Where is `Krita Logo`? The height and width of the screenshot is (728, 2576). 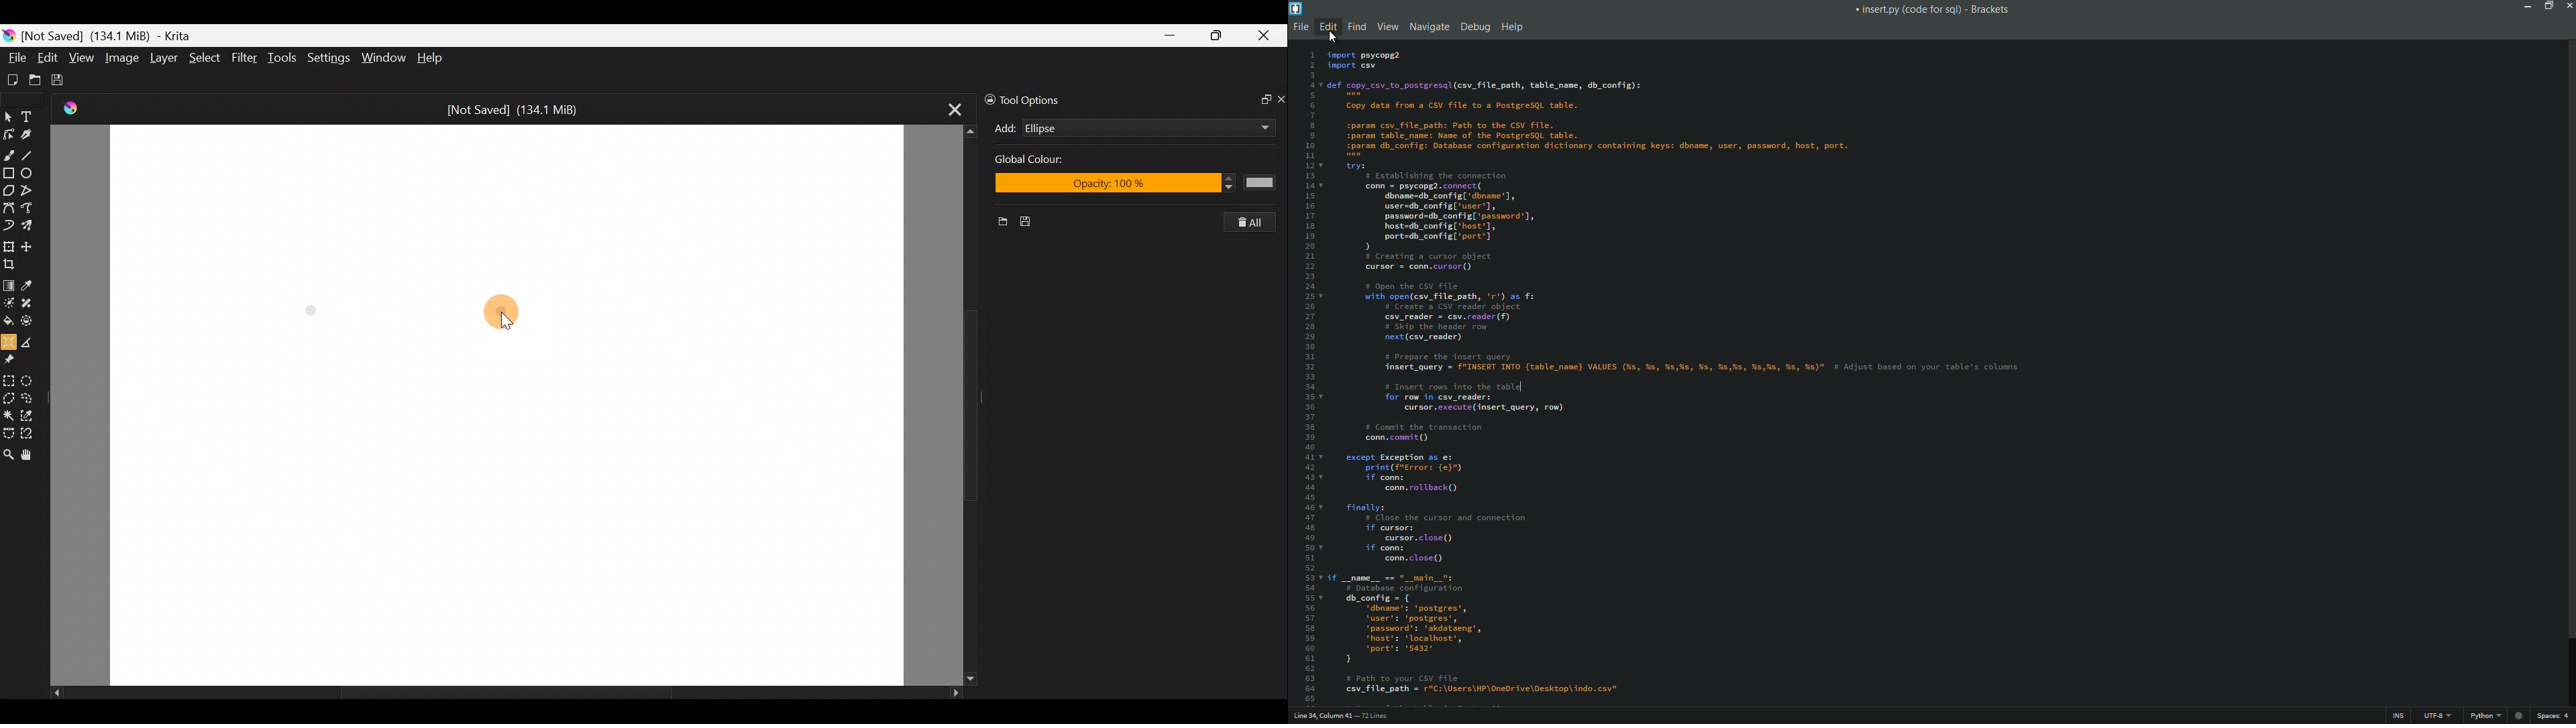
Krita Logo is located at coordinates (68, 109).